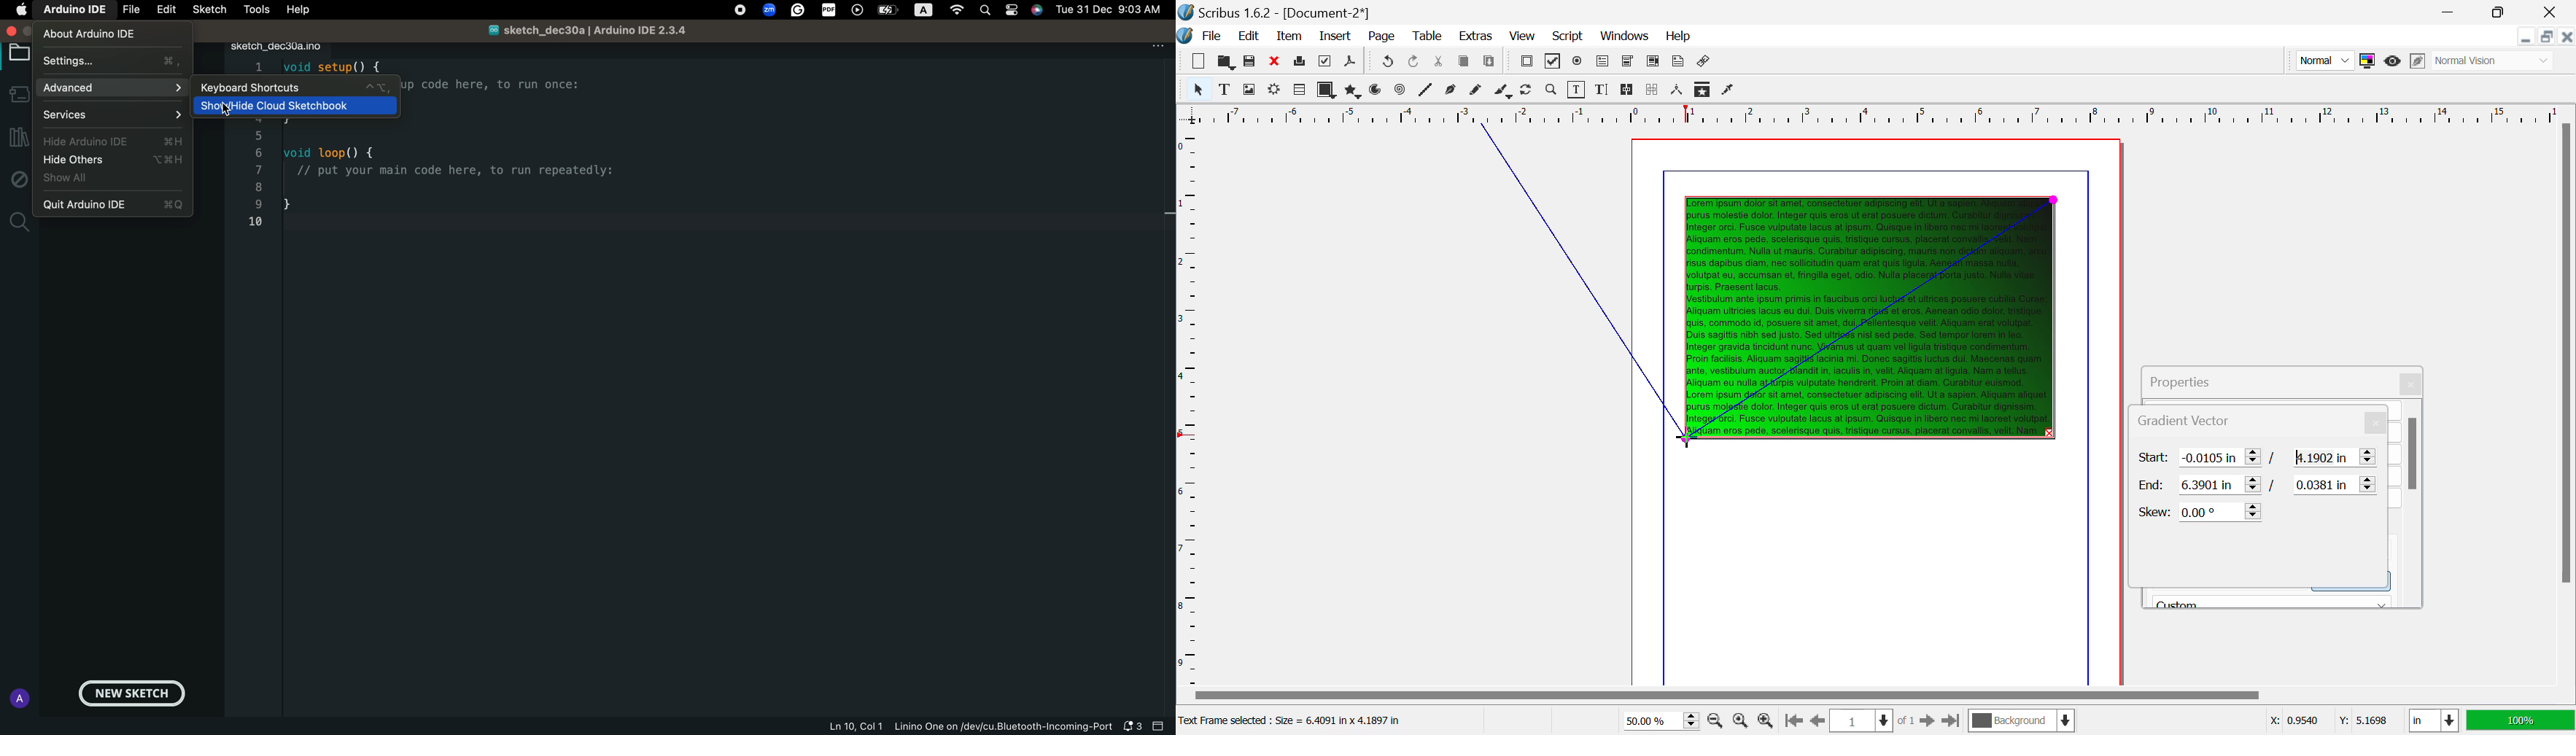 The width and height of the screenshot is (2576, 756). I want to click on File, so click(1202, 36).